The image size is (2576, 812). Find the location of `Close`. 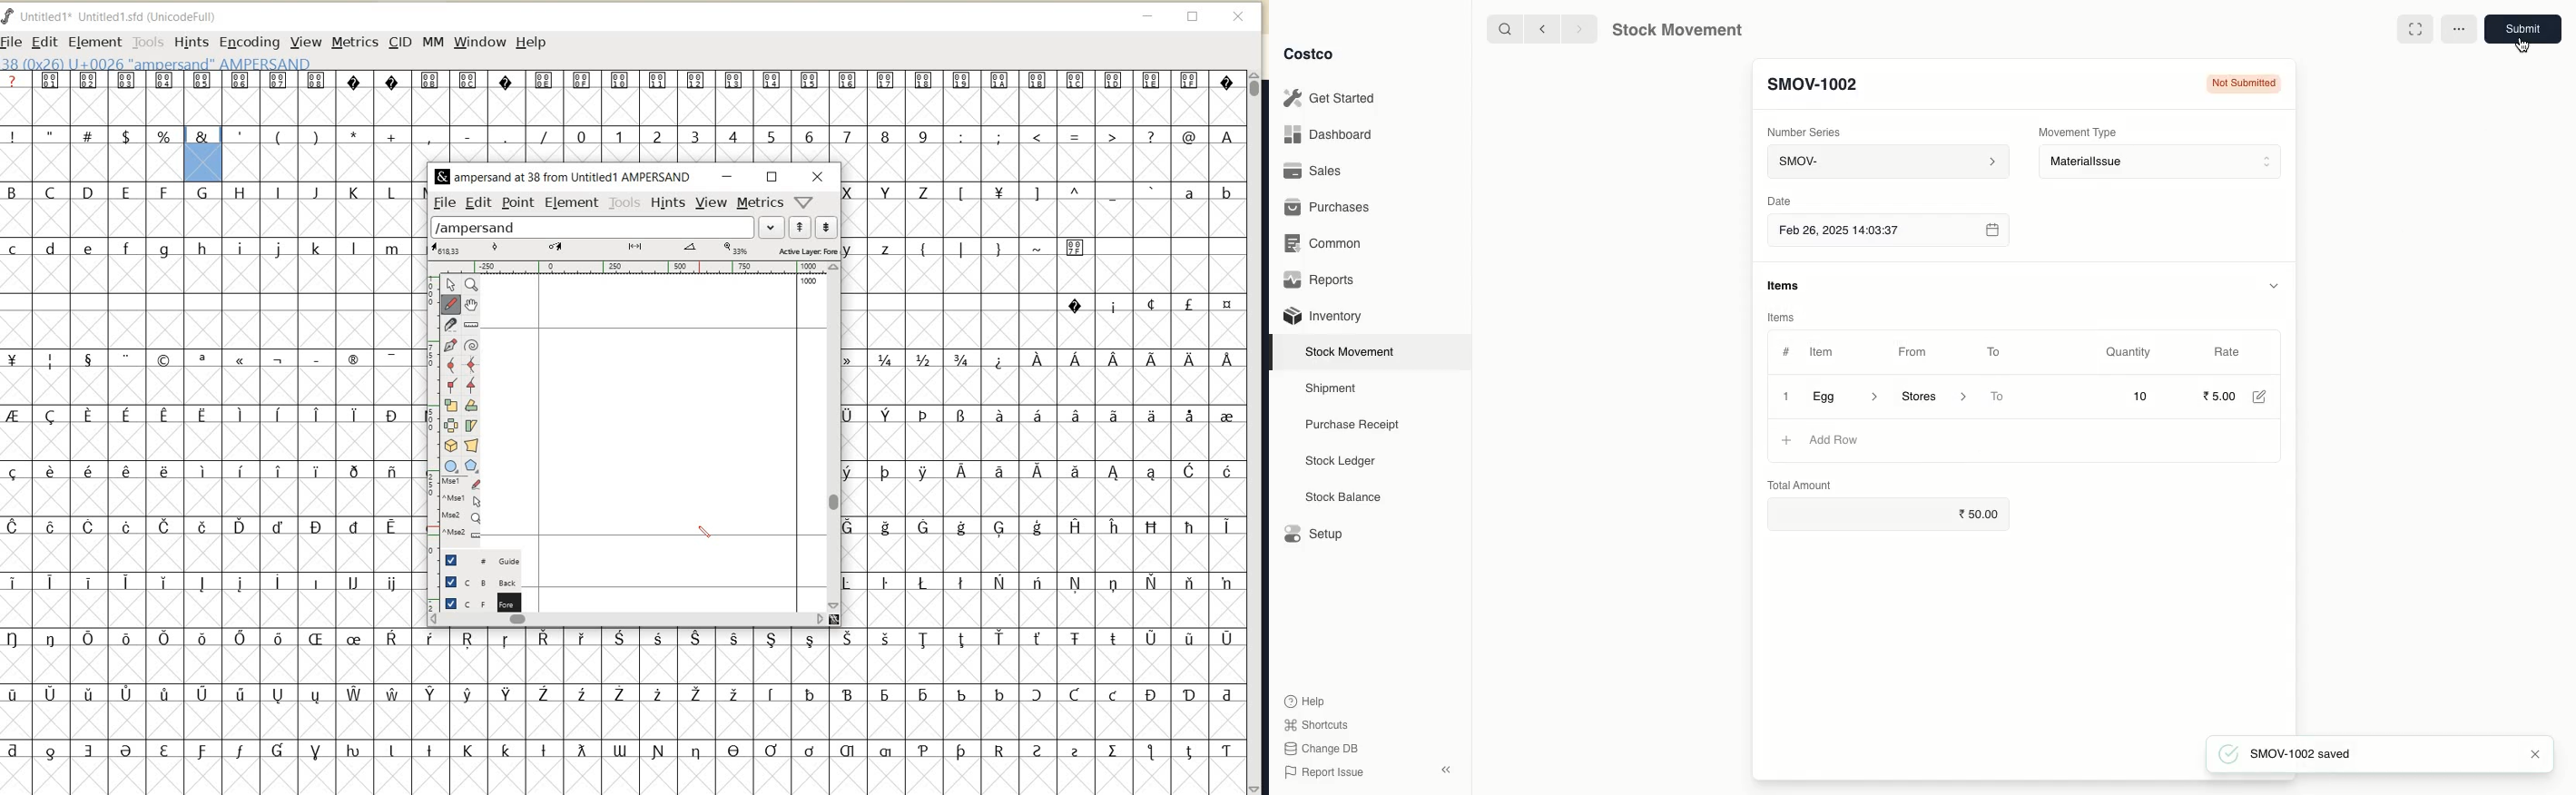

Close is located at coordinates (1785, 398).